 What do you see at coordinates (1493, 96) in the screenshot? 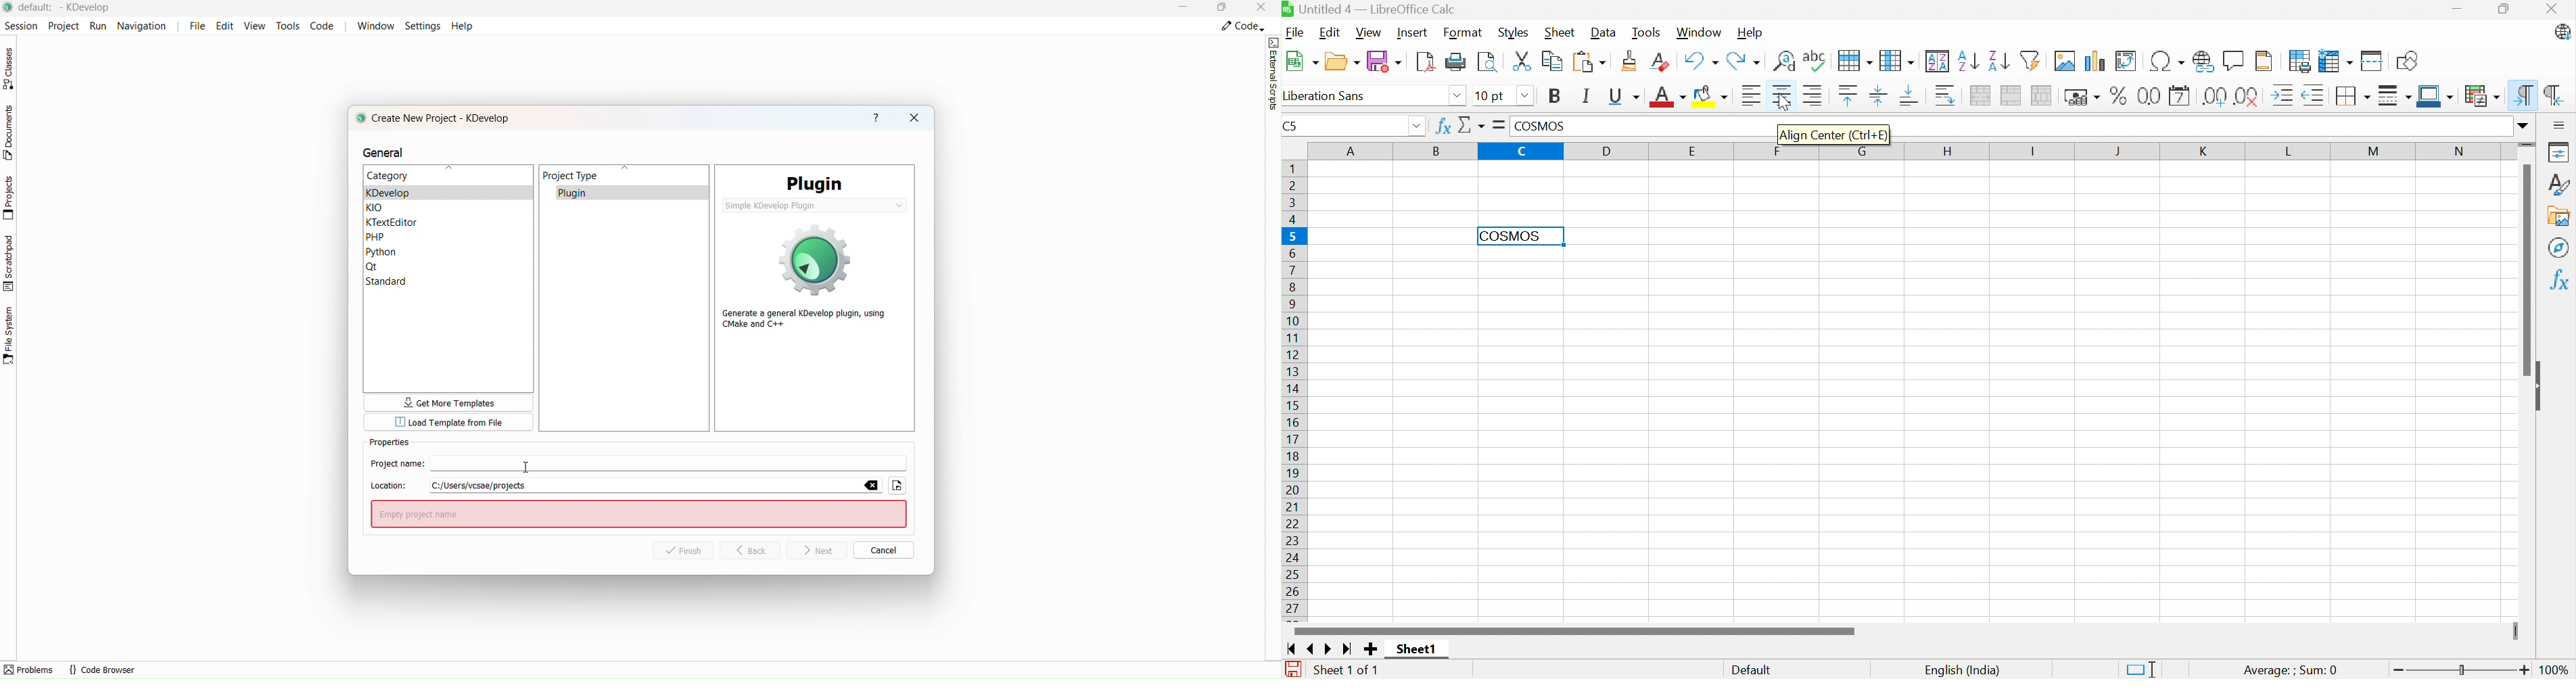
I see `` at bounding box center [1493, 96].